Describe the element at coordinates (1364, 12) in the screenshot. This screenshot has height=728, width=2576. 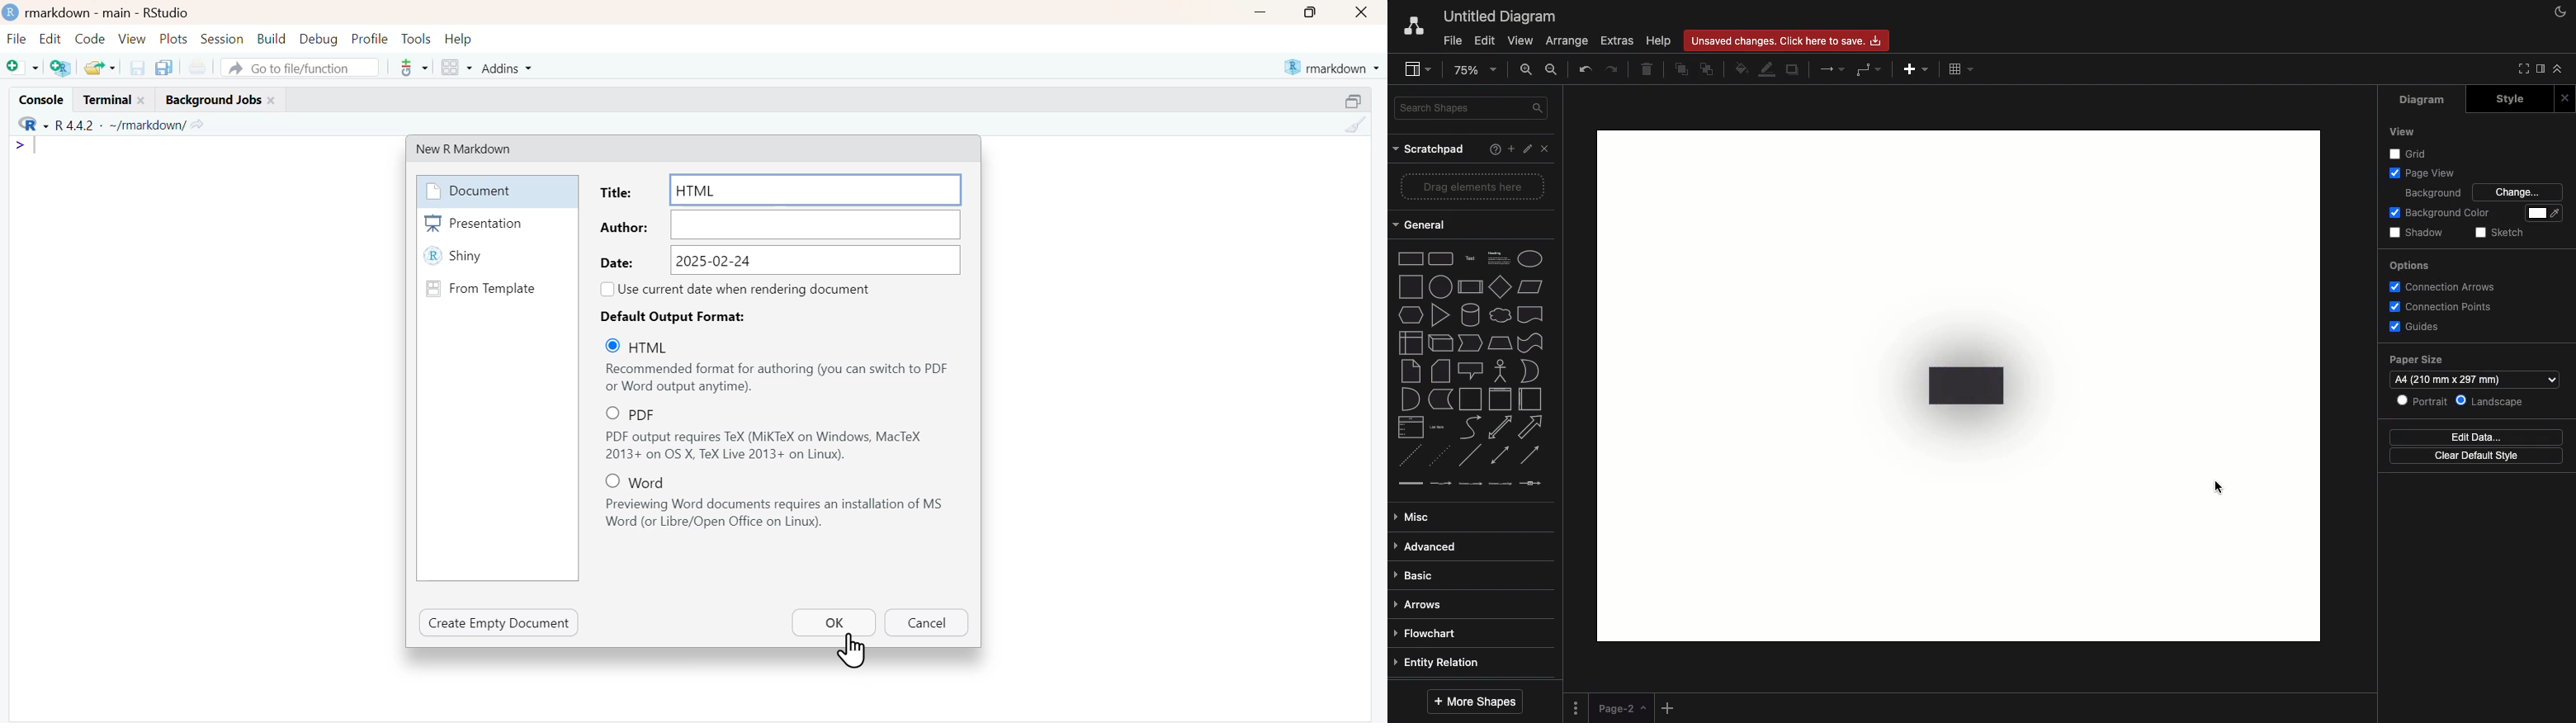
I see `Close` at that location.